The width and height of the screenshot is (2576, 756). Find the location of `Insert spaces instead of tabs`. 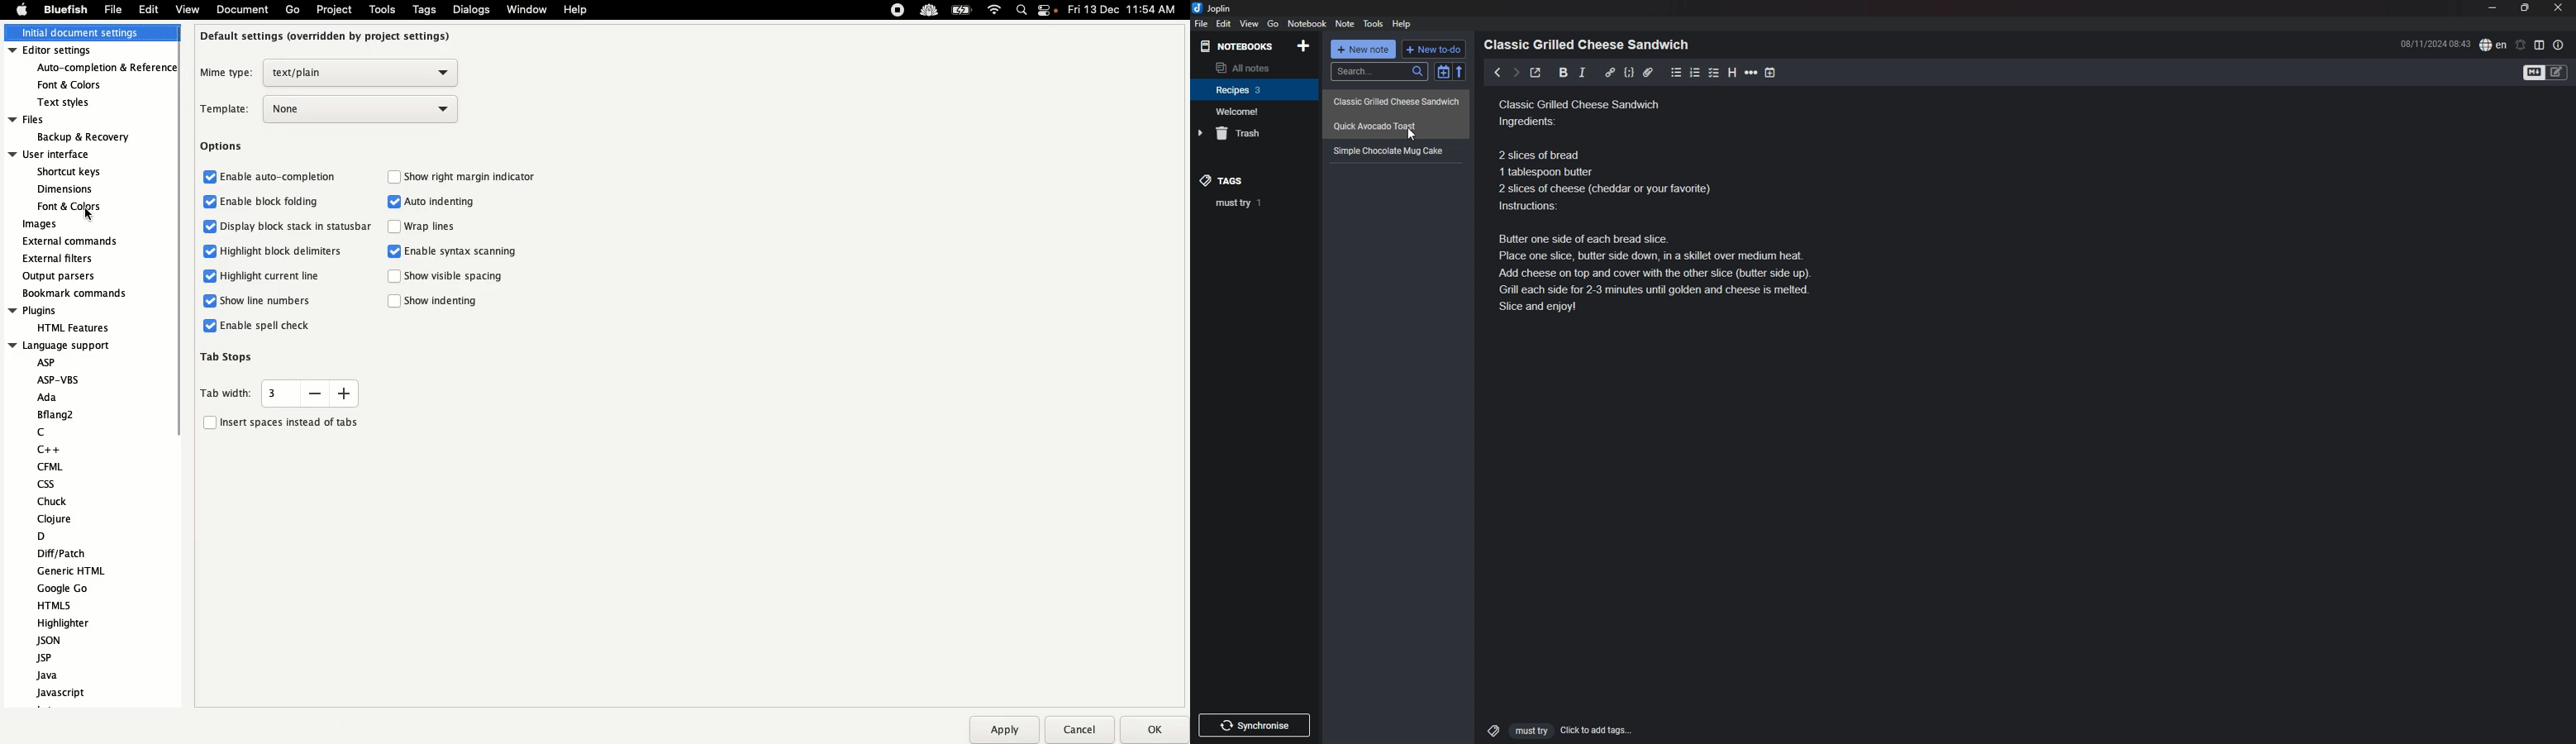

Insert spaces instead of tabs is located at coordinates (280, 421).